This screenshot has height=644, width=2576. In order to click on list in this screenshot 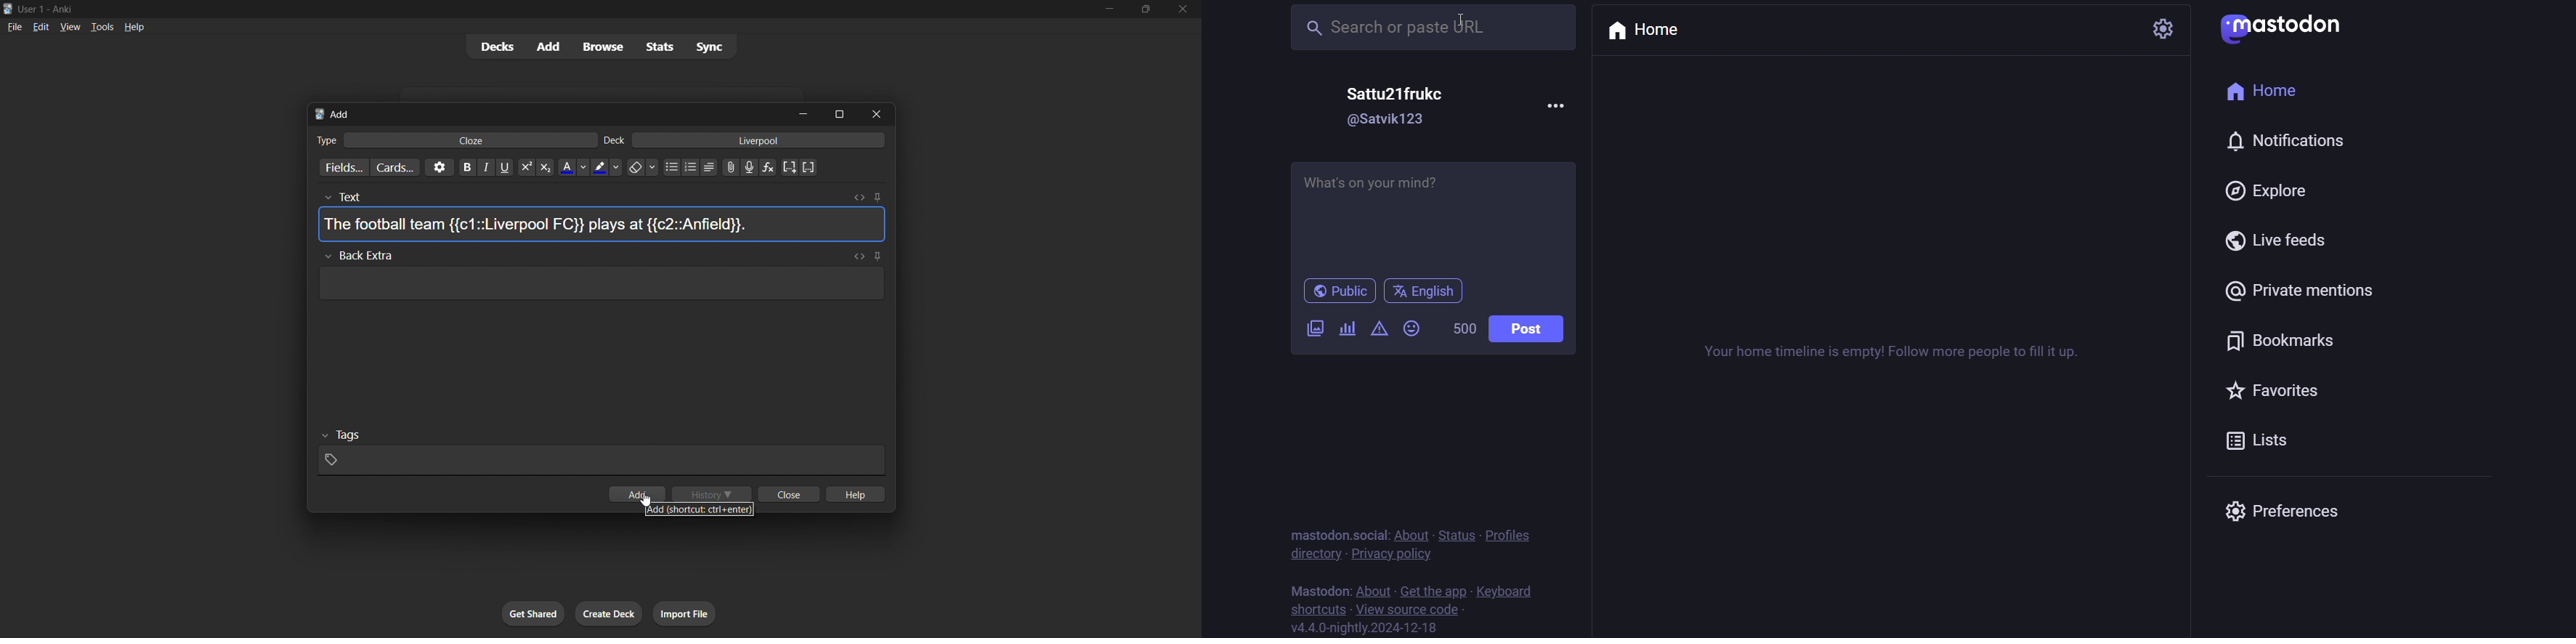, I will do `click(2261, 438)`.